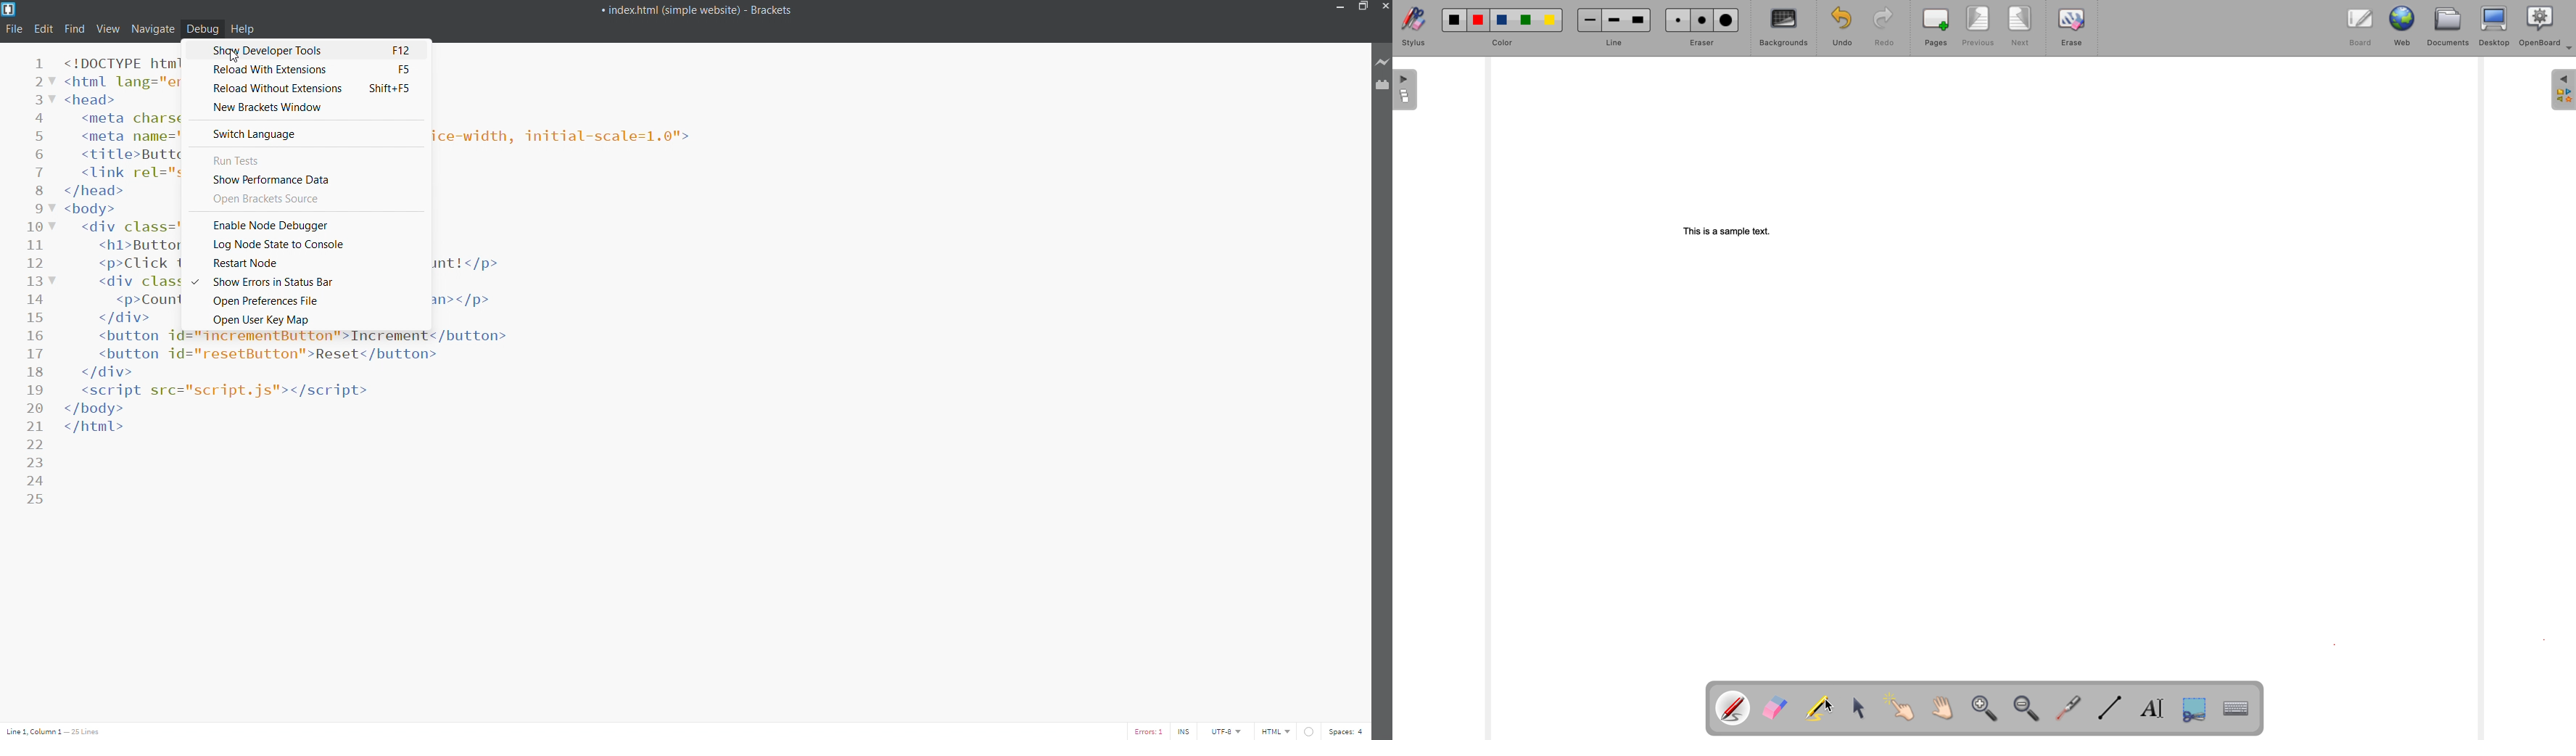 The image size is (2576, 756). What do you see at coordinates (1821, 706) in the screenshot?
I see `Highlight` at bounding box center [1821, 706].